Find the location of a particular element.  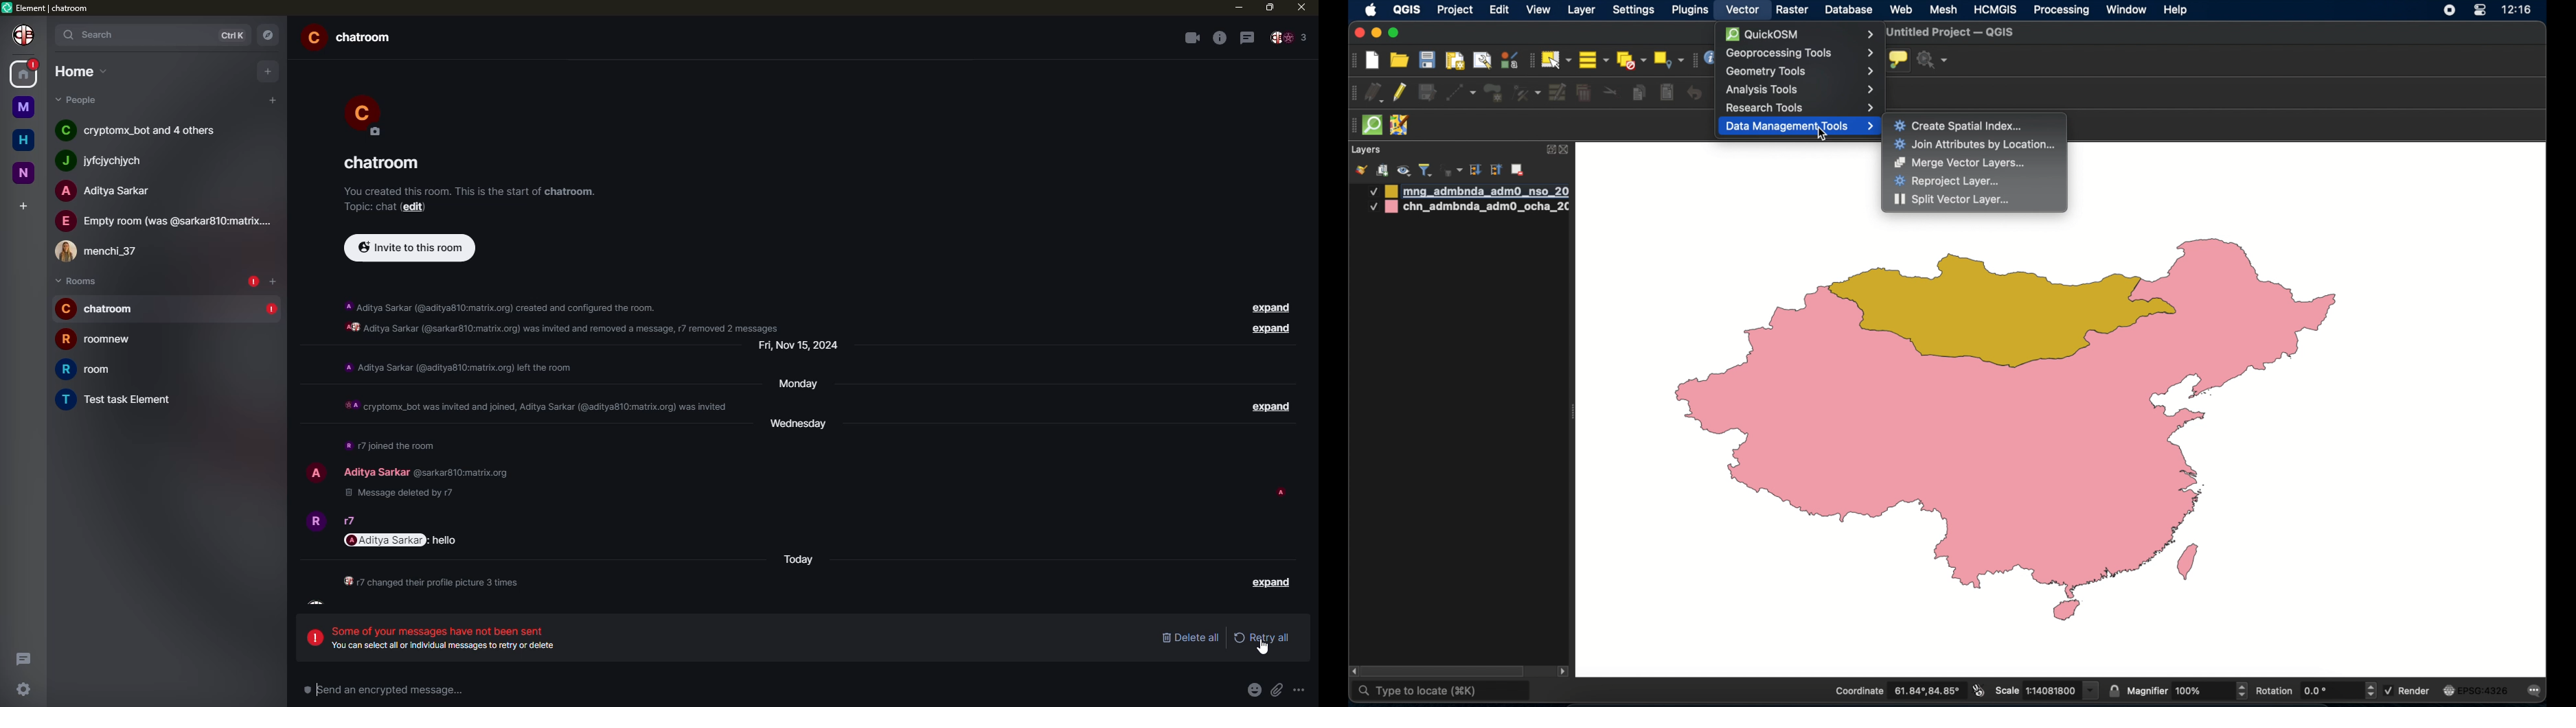

info is located at coordinates (561, 316).